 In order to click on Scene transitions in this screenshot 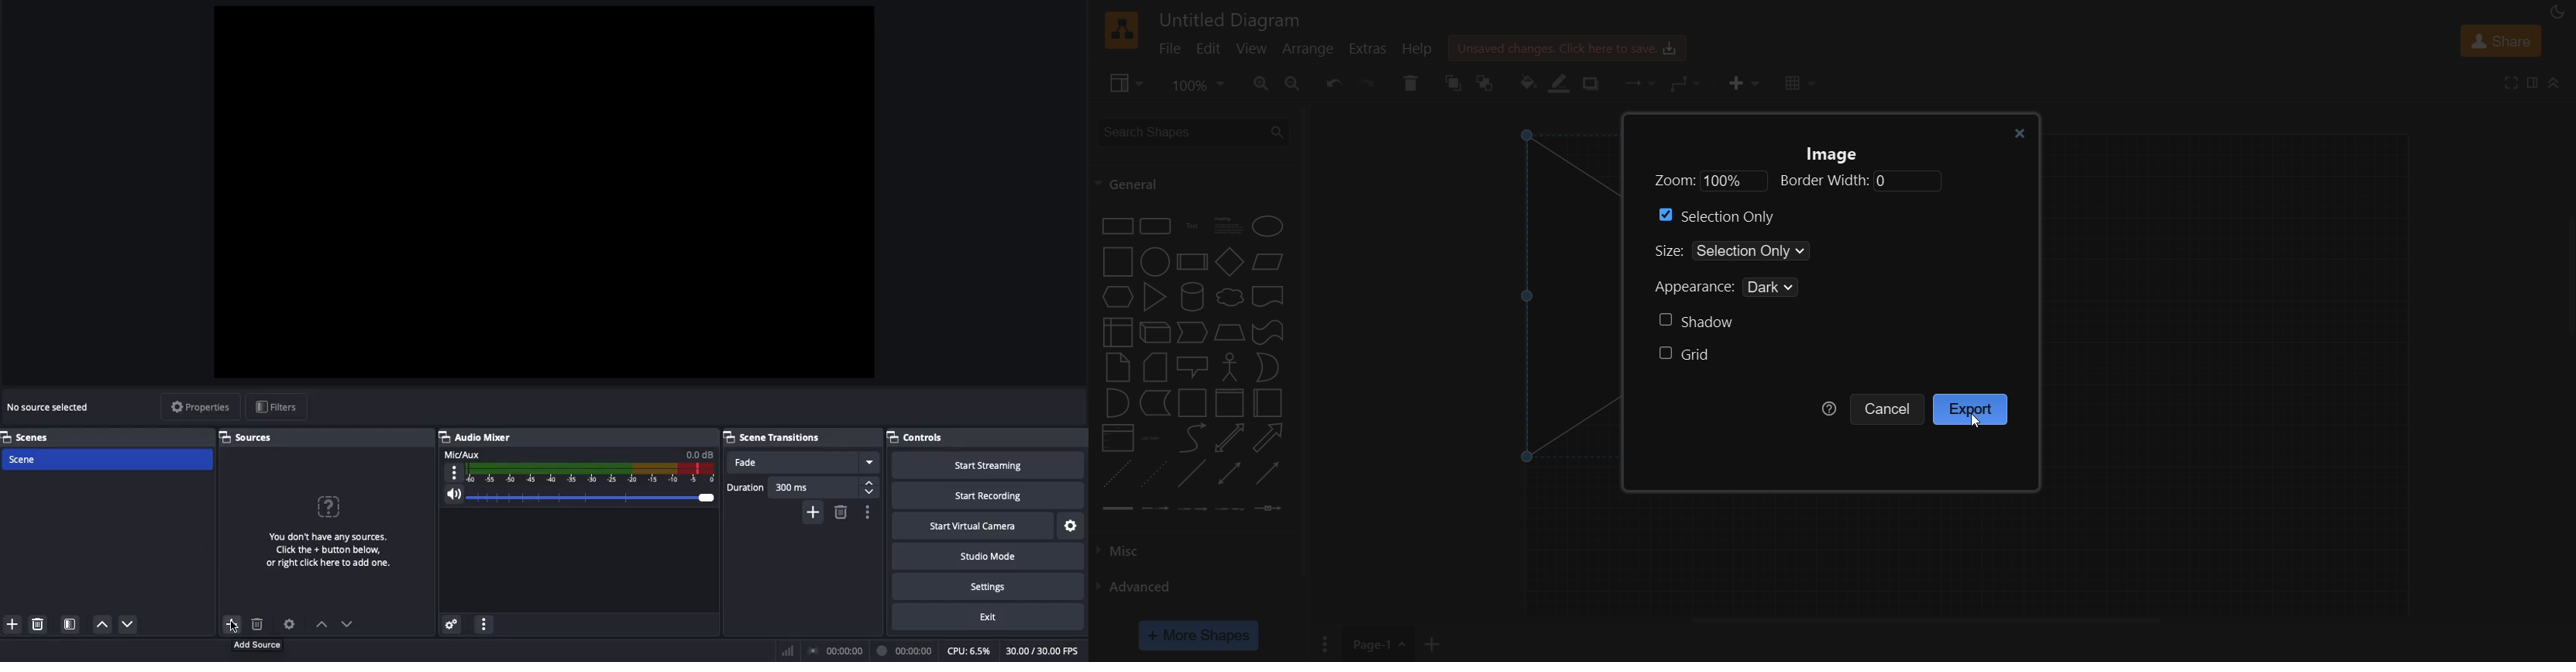, I will do `click(773, 438)`.